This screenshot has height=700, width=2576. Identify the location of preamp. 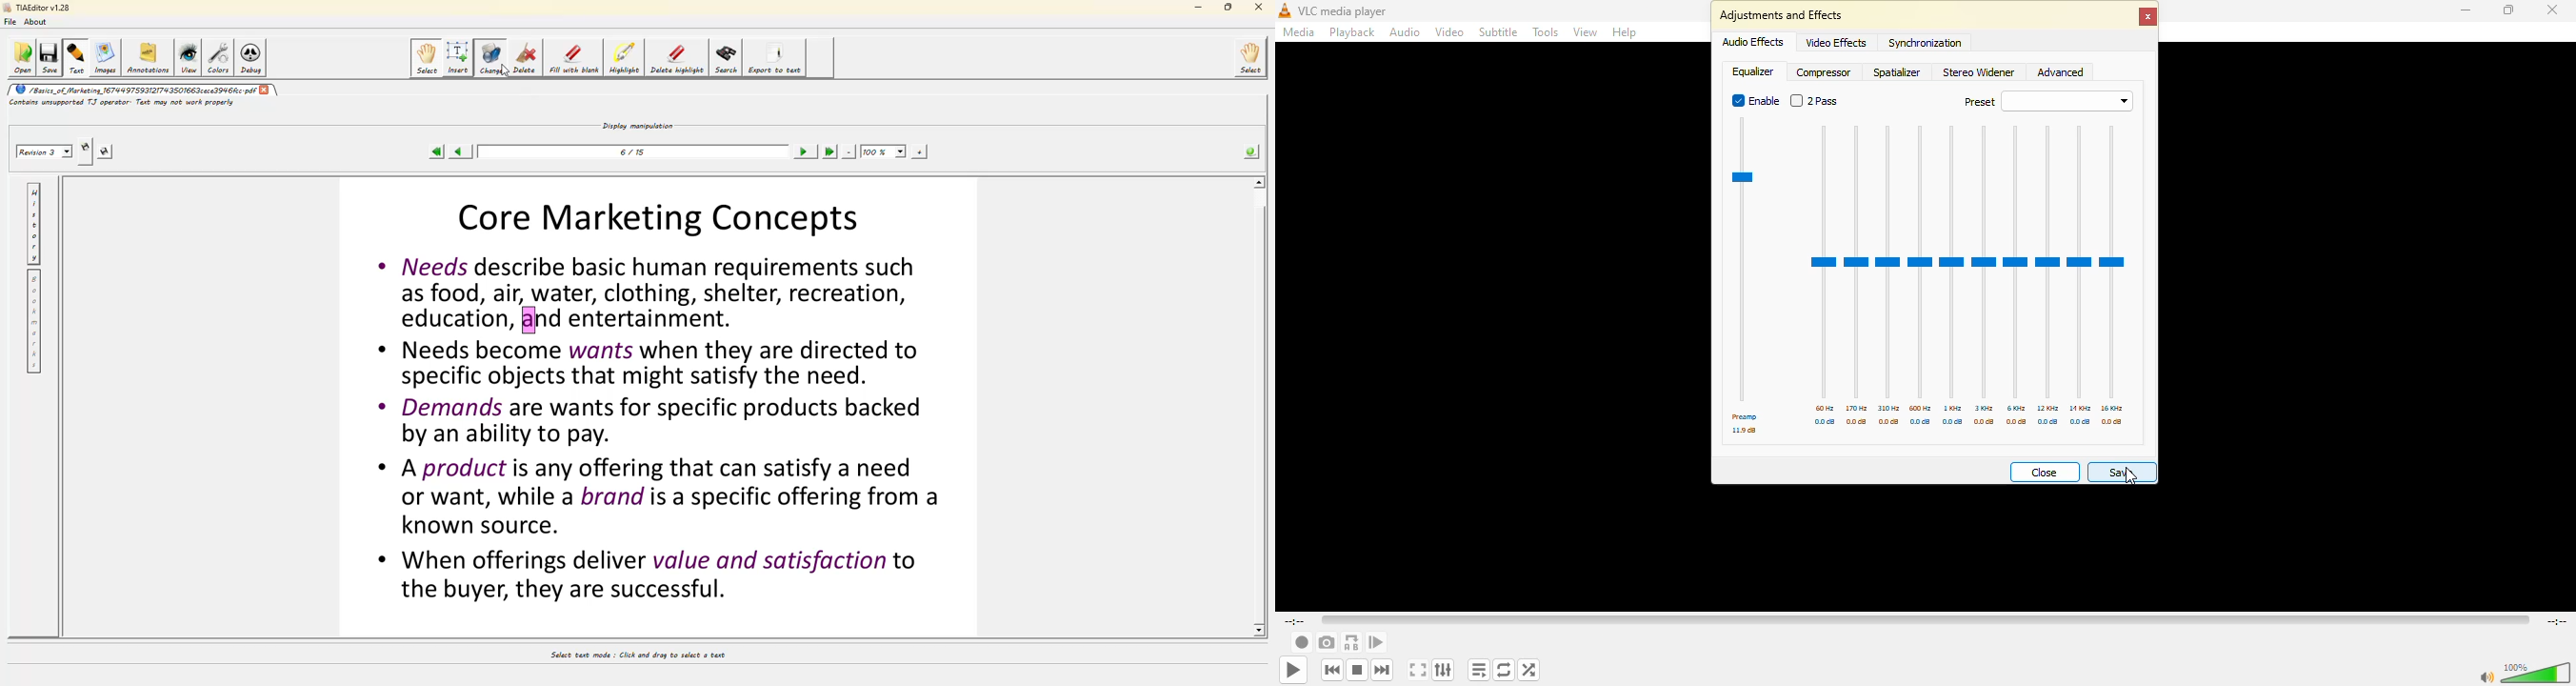
(1745, 417).